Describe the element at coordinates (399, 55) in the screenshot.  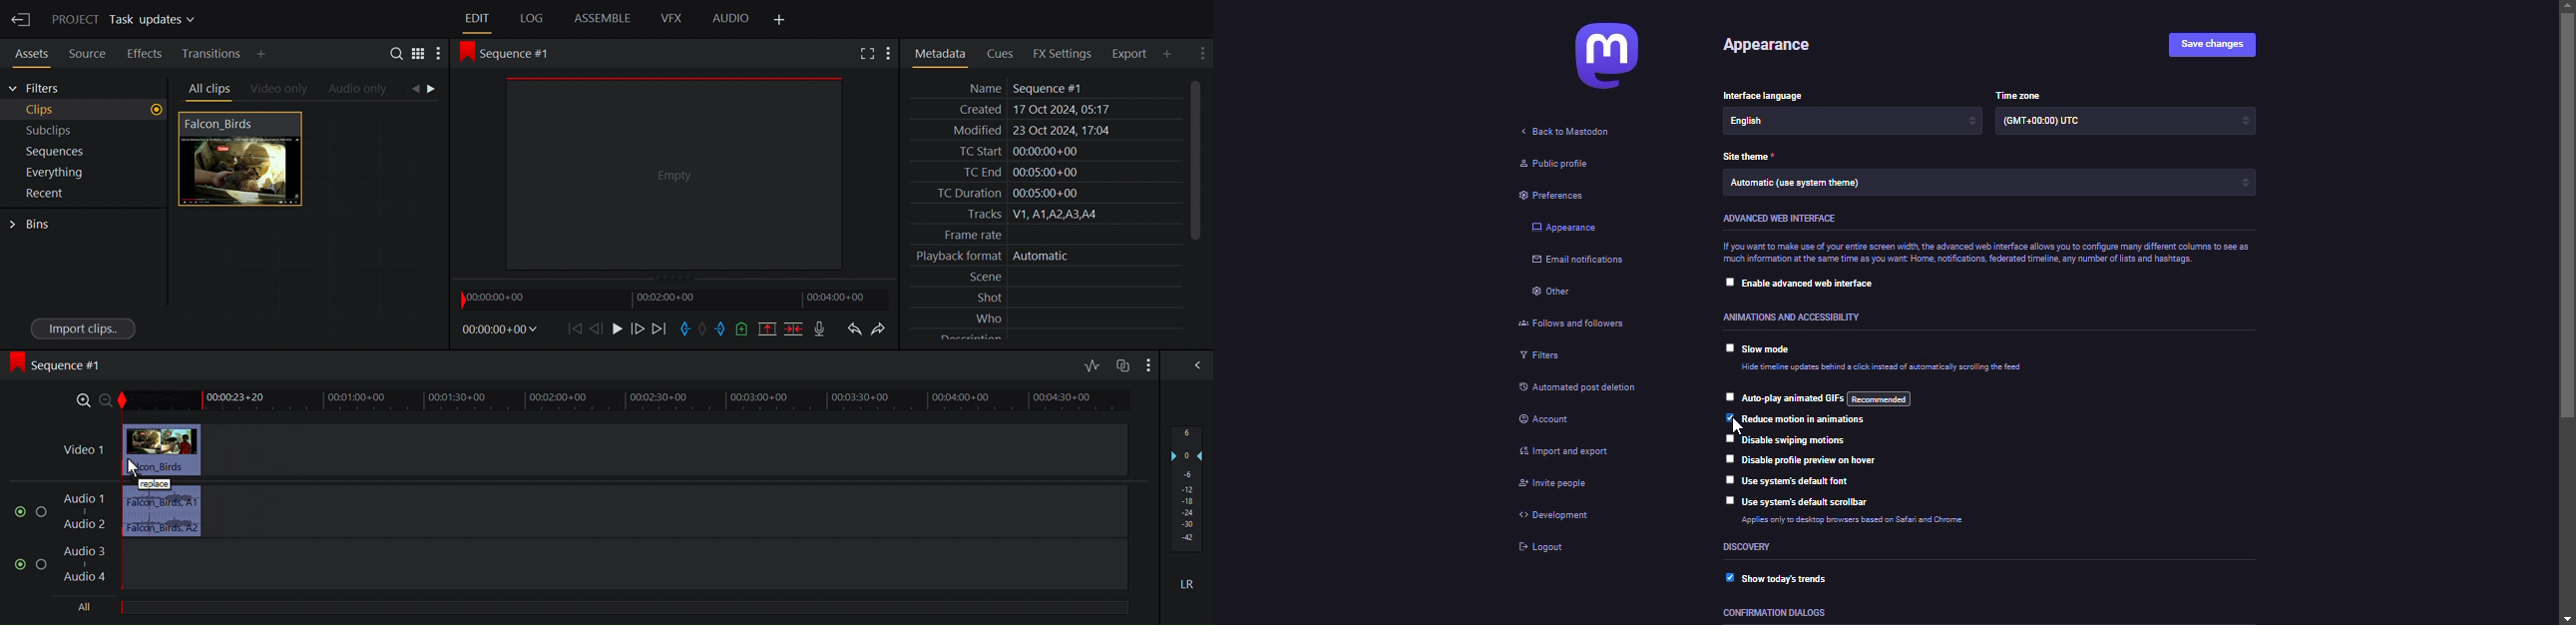
I see `Search` at that location.